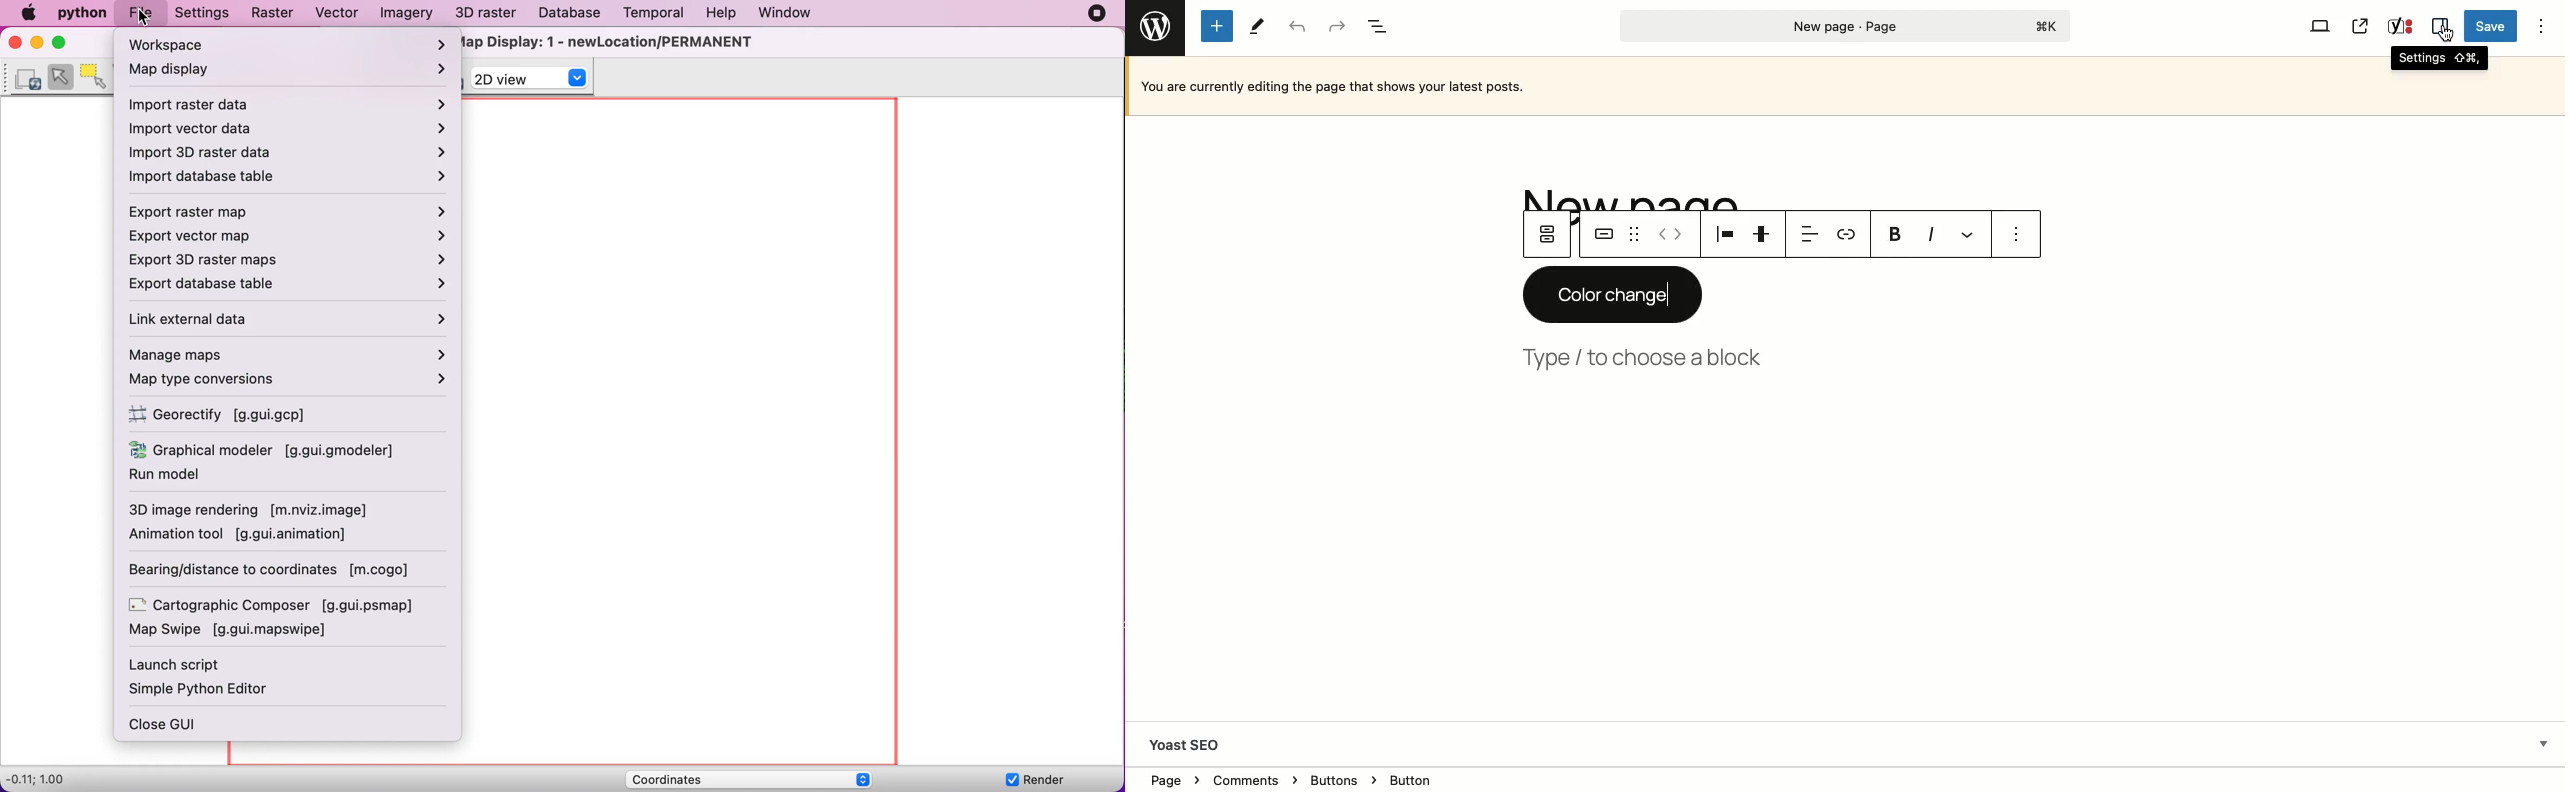 This screenshot has width=2576, height=812. Describe the element at coordinates (1673, 235) in the screenshot. I see `Move left right` at that location.